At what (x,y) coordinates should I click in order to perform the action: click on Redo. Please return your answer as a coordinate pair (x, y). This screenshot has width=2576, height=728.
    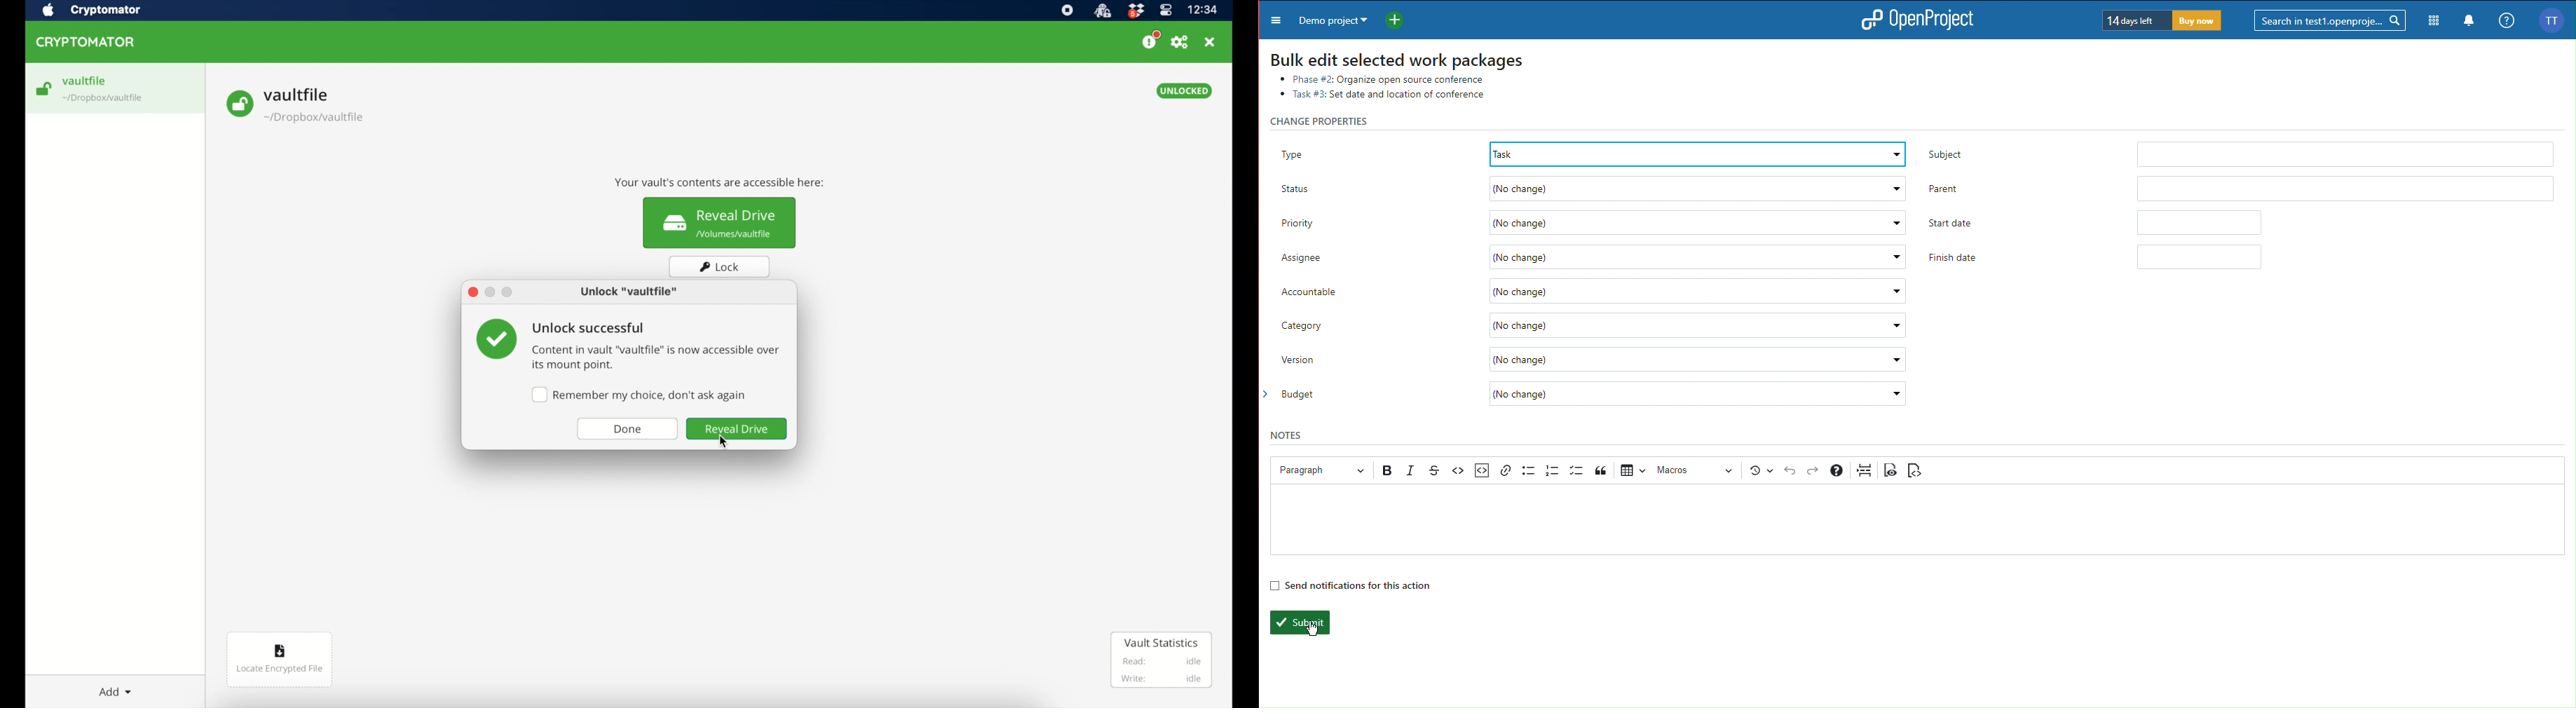
    Looking at the image, I should click on (1814, 471).